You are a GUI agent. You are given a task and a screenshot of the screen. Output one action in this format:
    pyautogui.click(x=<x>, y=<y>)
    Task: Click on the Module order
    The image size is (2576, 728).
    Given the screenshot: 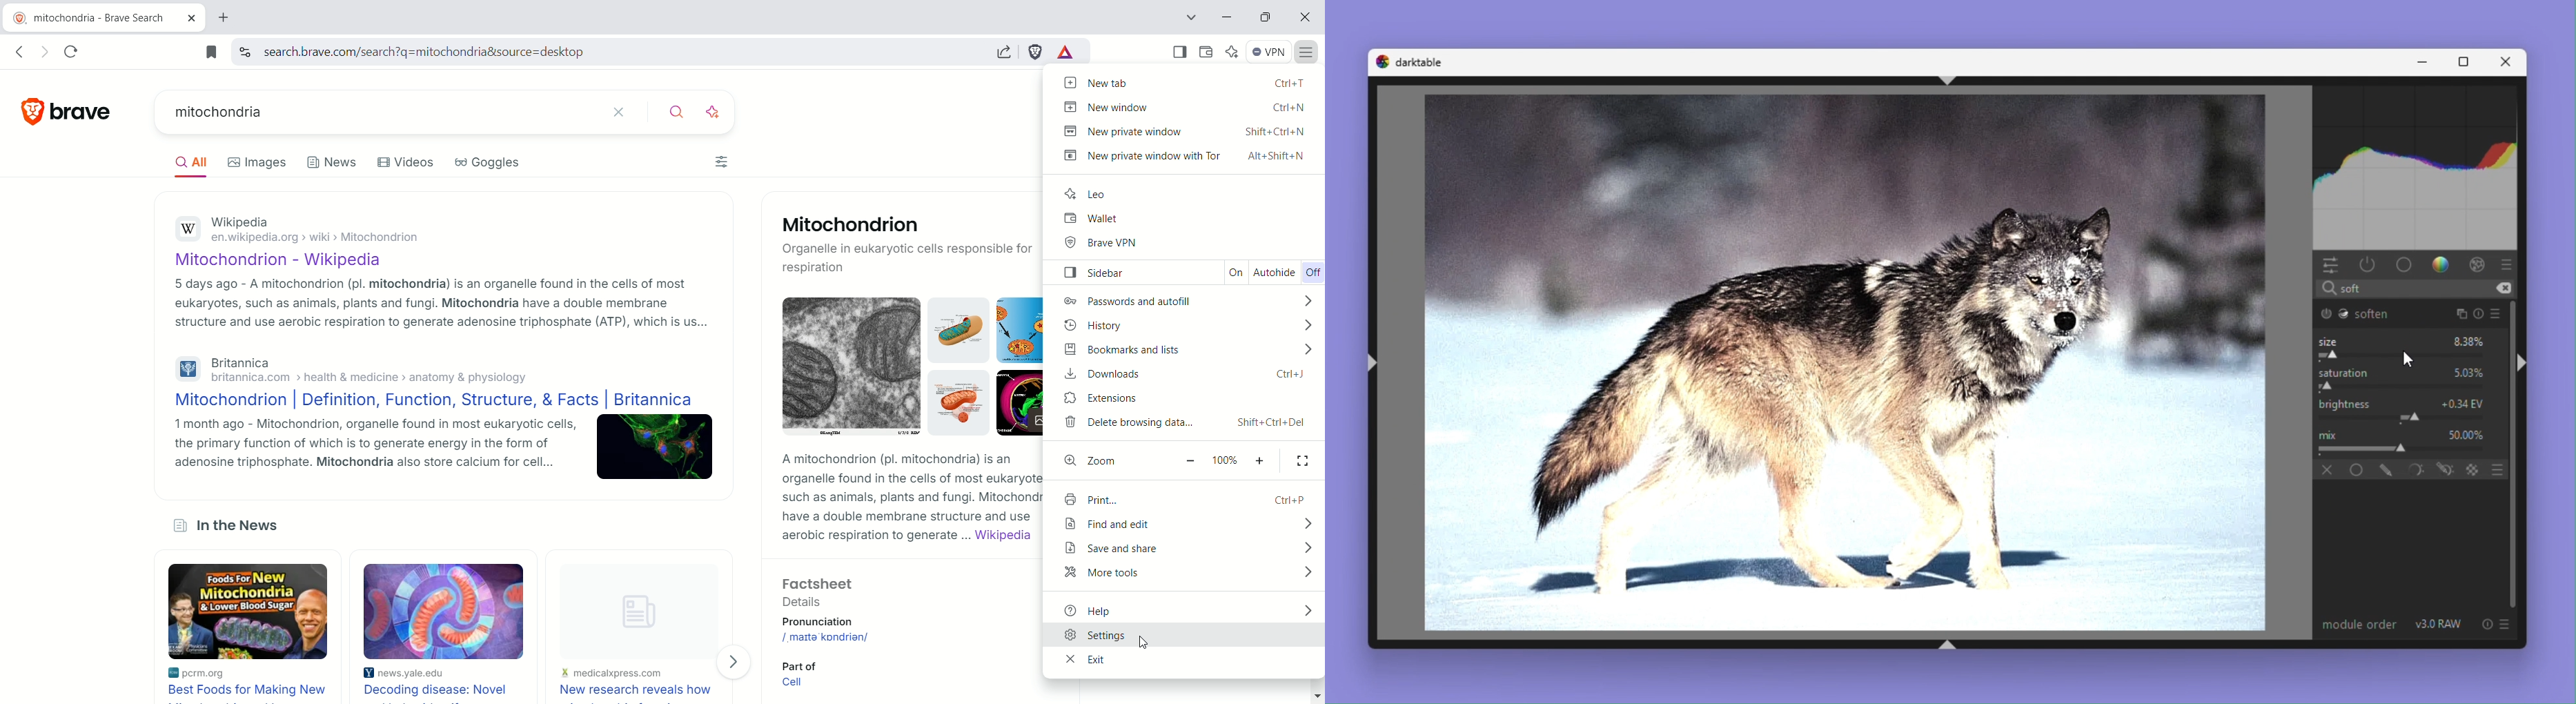 What is the action you would take?
    pyautogui.click(x=2357, y=623)
    